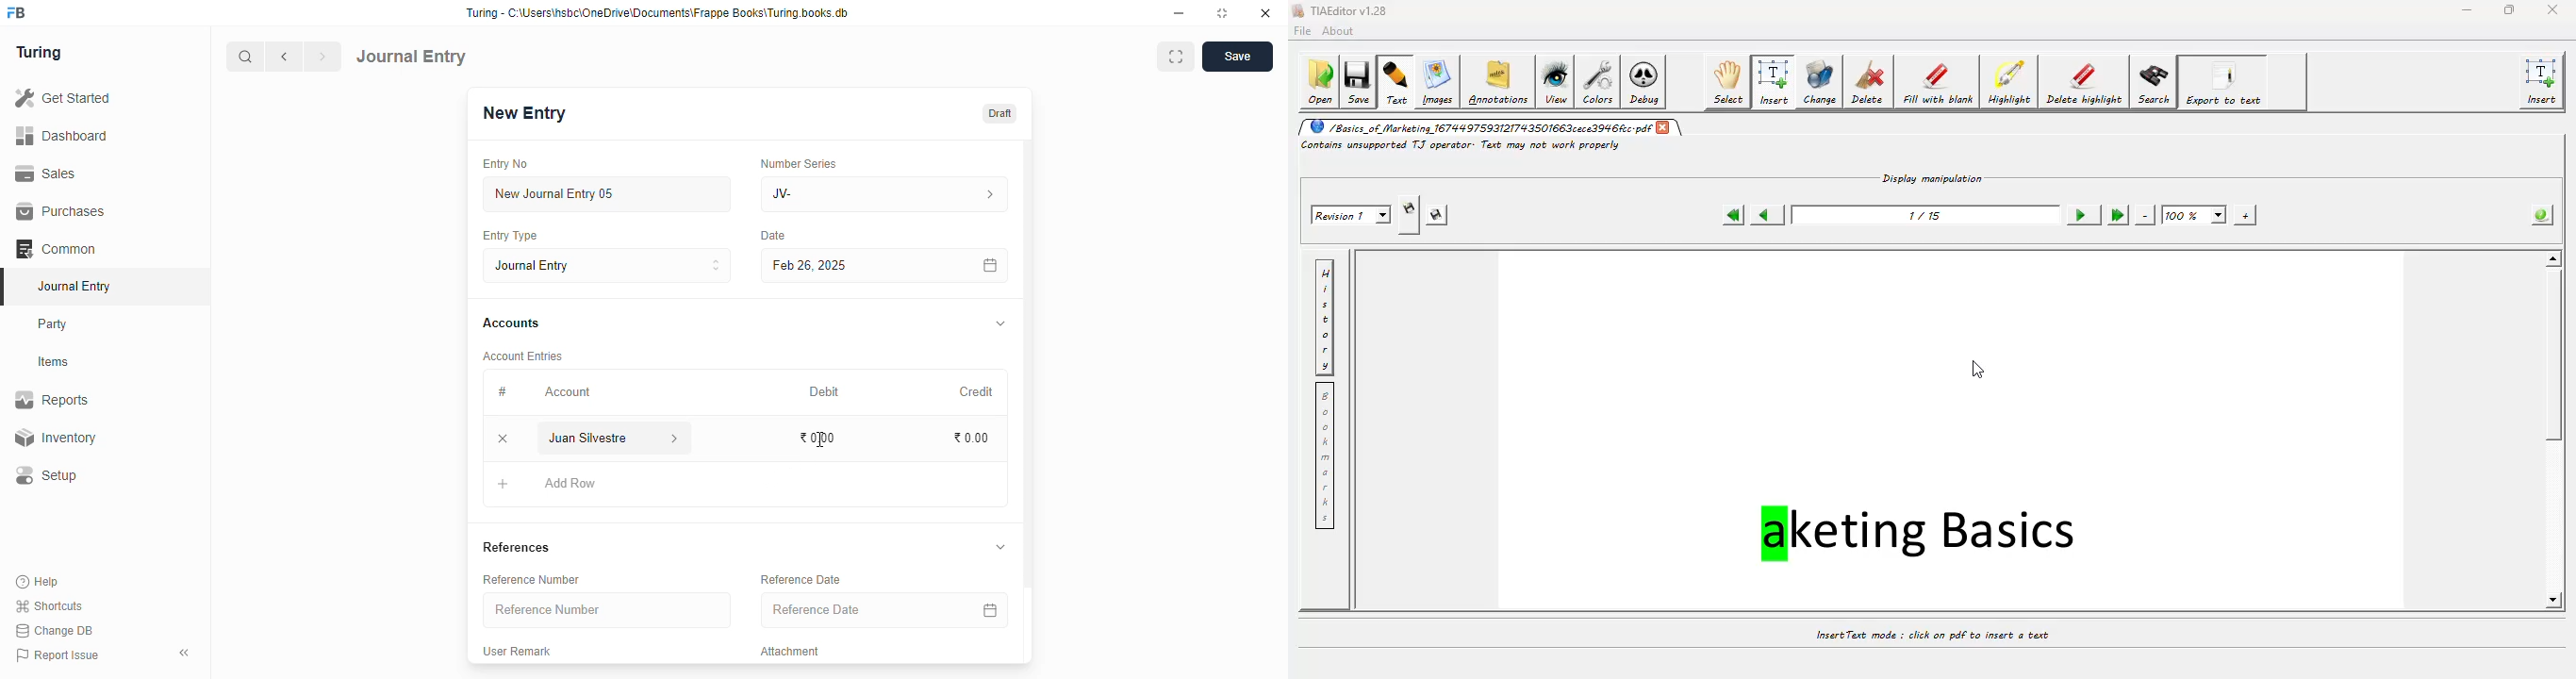  Describe the element at coordinates (55, 631) in the screenshot. I see `change DB` at that location.